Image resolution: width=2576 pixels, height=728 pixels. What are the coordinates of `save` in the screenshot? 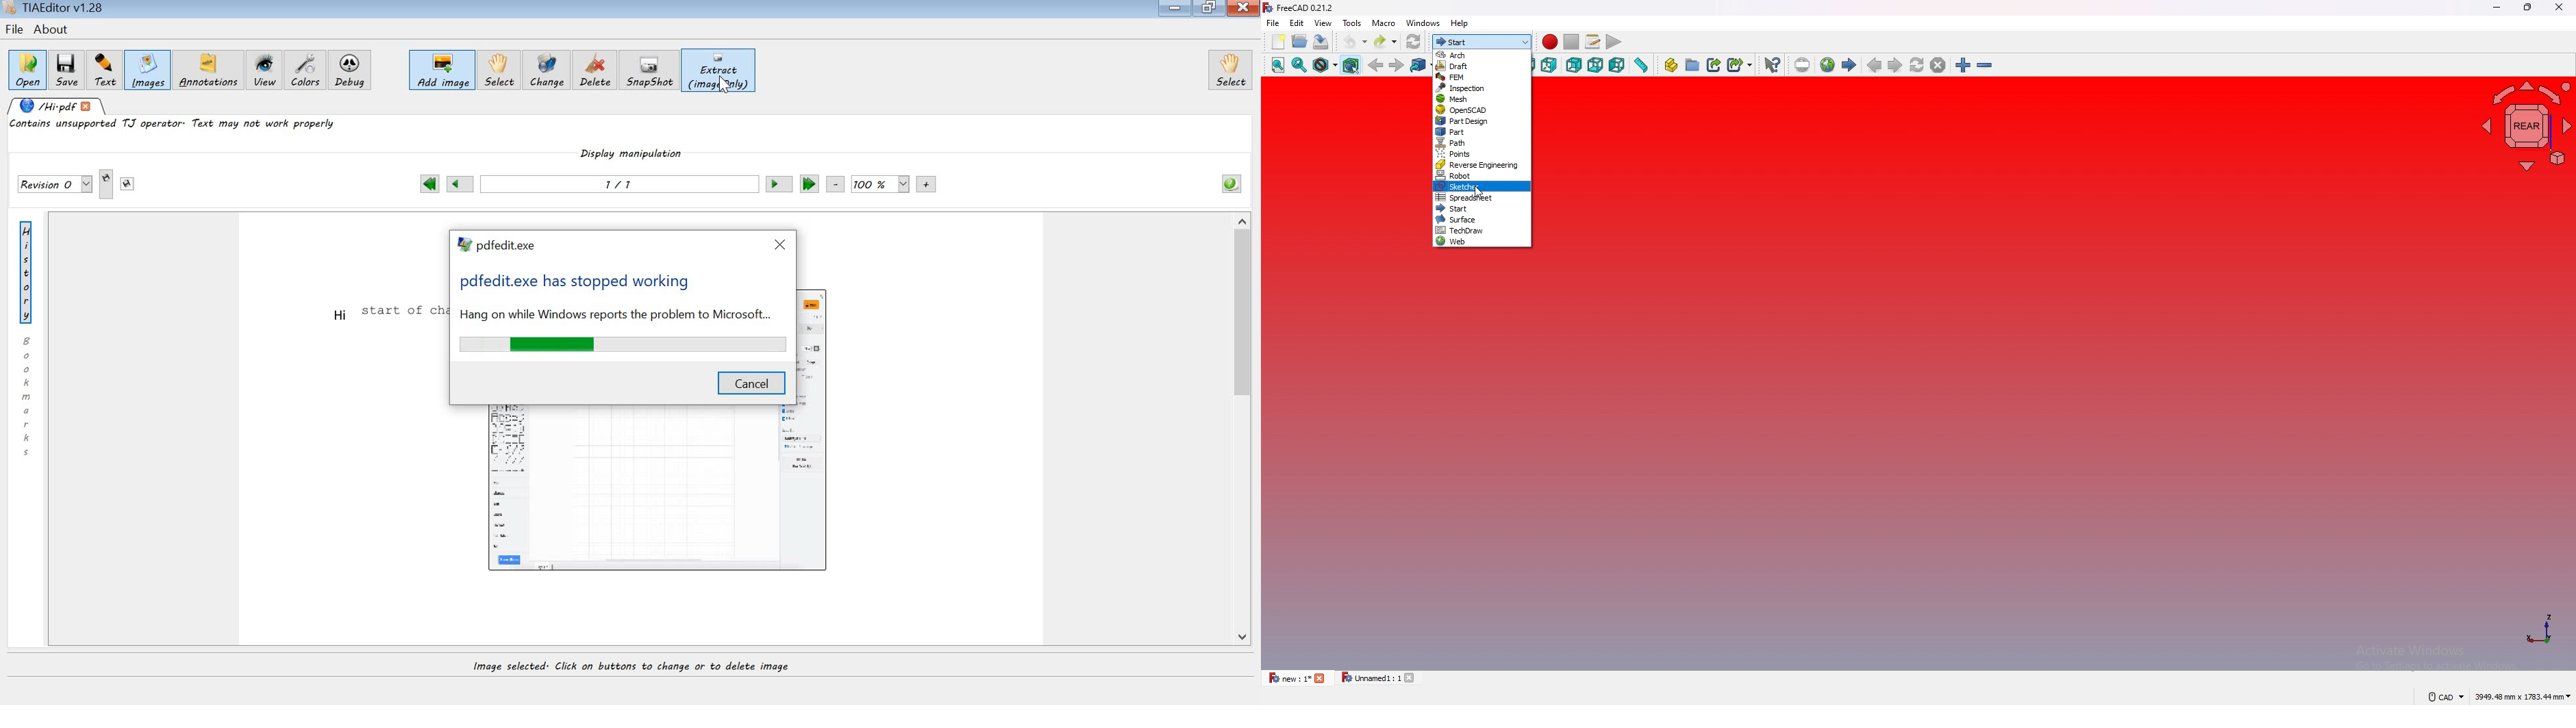 It's located at (1320, 41).